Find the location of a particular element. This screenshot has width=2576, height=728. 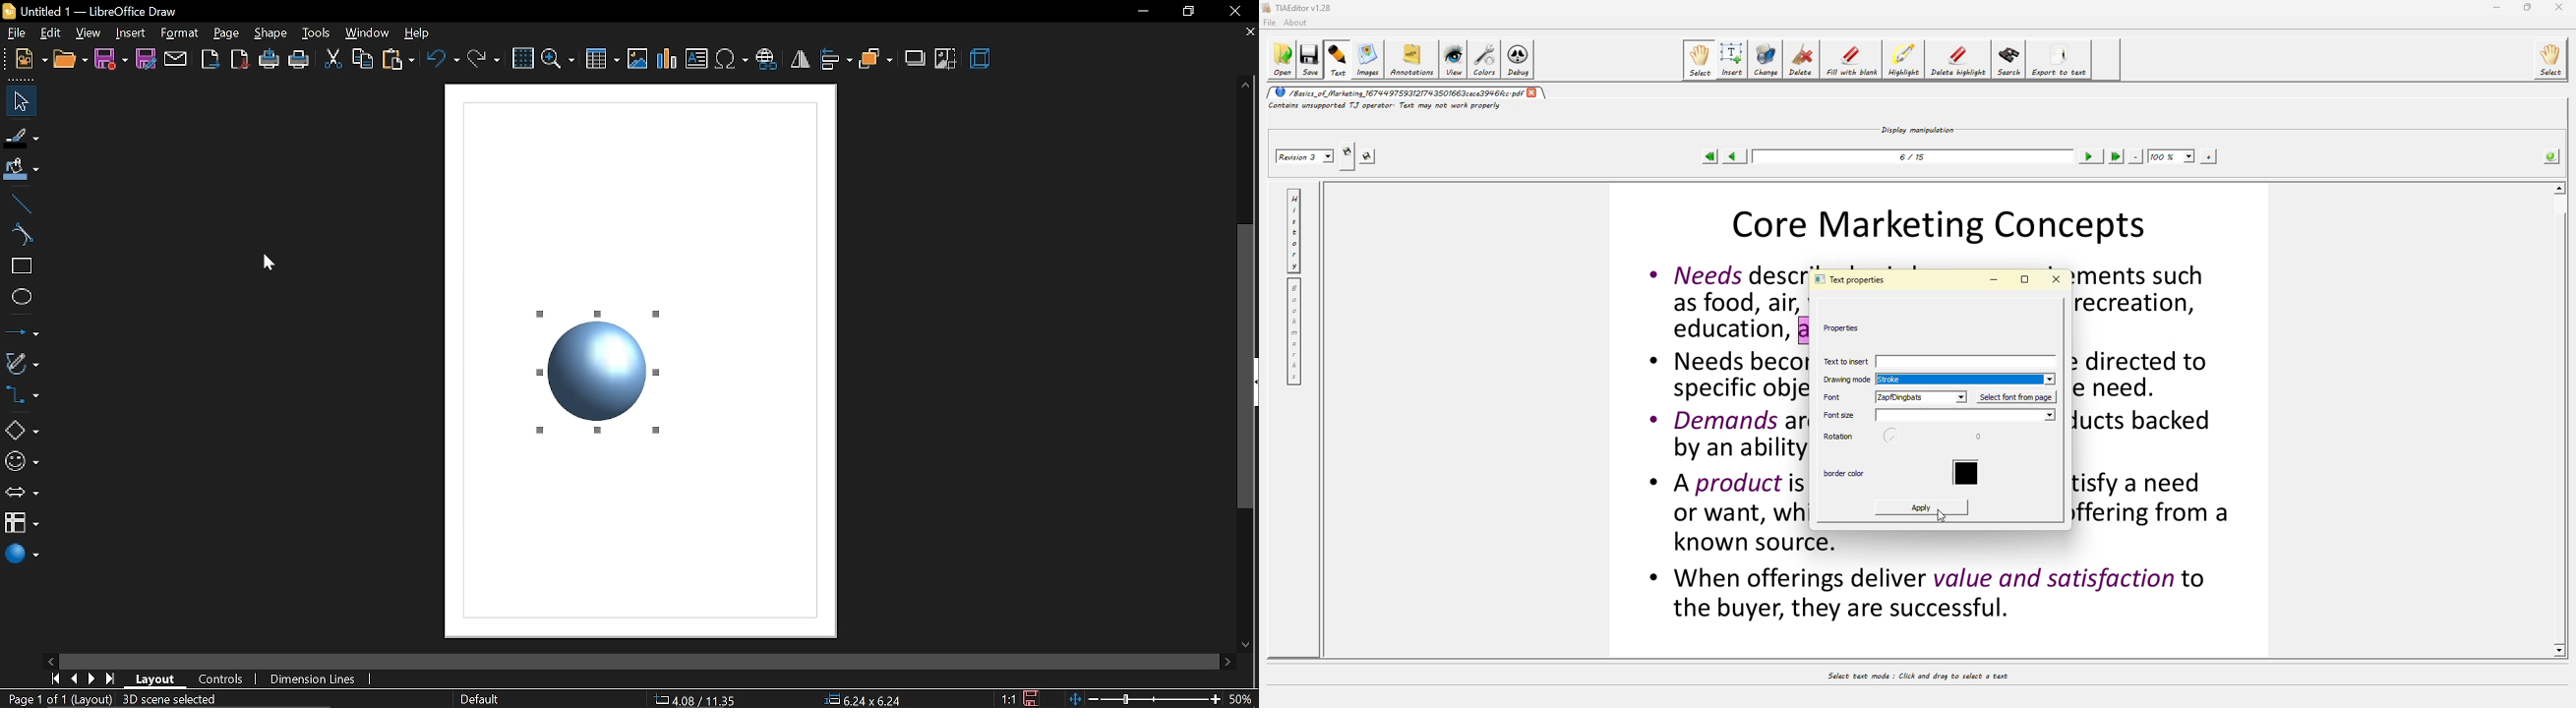

3d effects is located at coordinates (981, 59).